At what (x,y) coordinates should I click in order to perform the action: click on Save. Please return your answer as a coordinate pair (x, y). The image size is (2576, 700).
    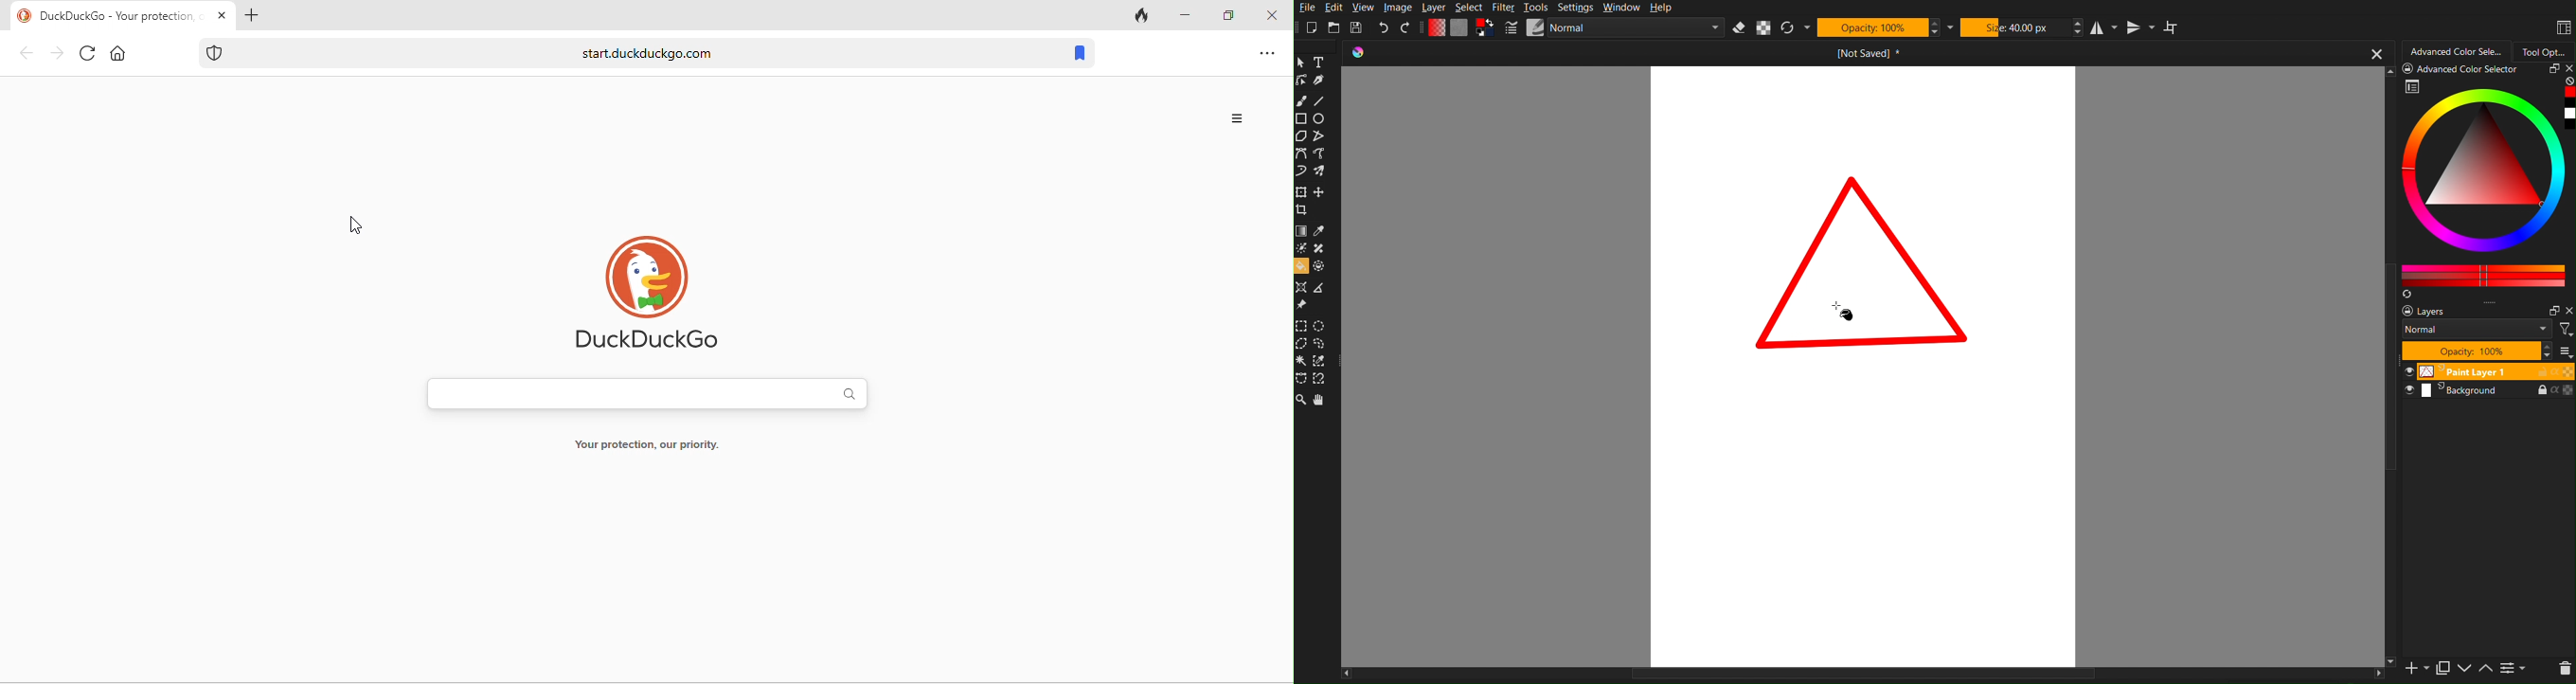
    Looking at the image, I should click on (1358, 27).